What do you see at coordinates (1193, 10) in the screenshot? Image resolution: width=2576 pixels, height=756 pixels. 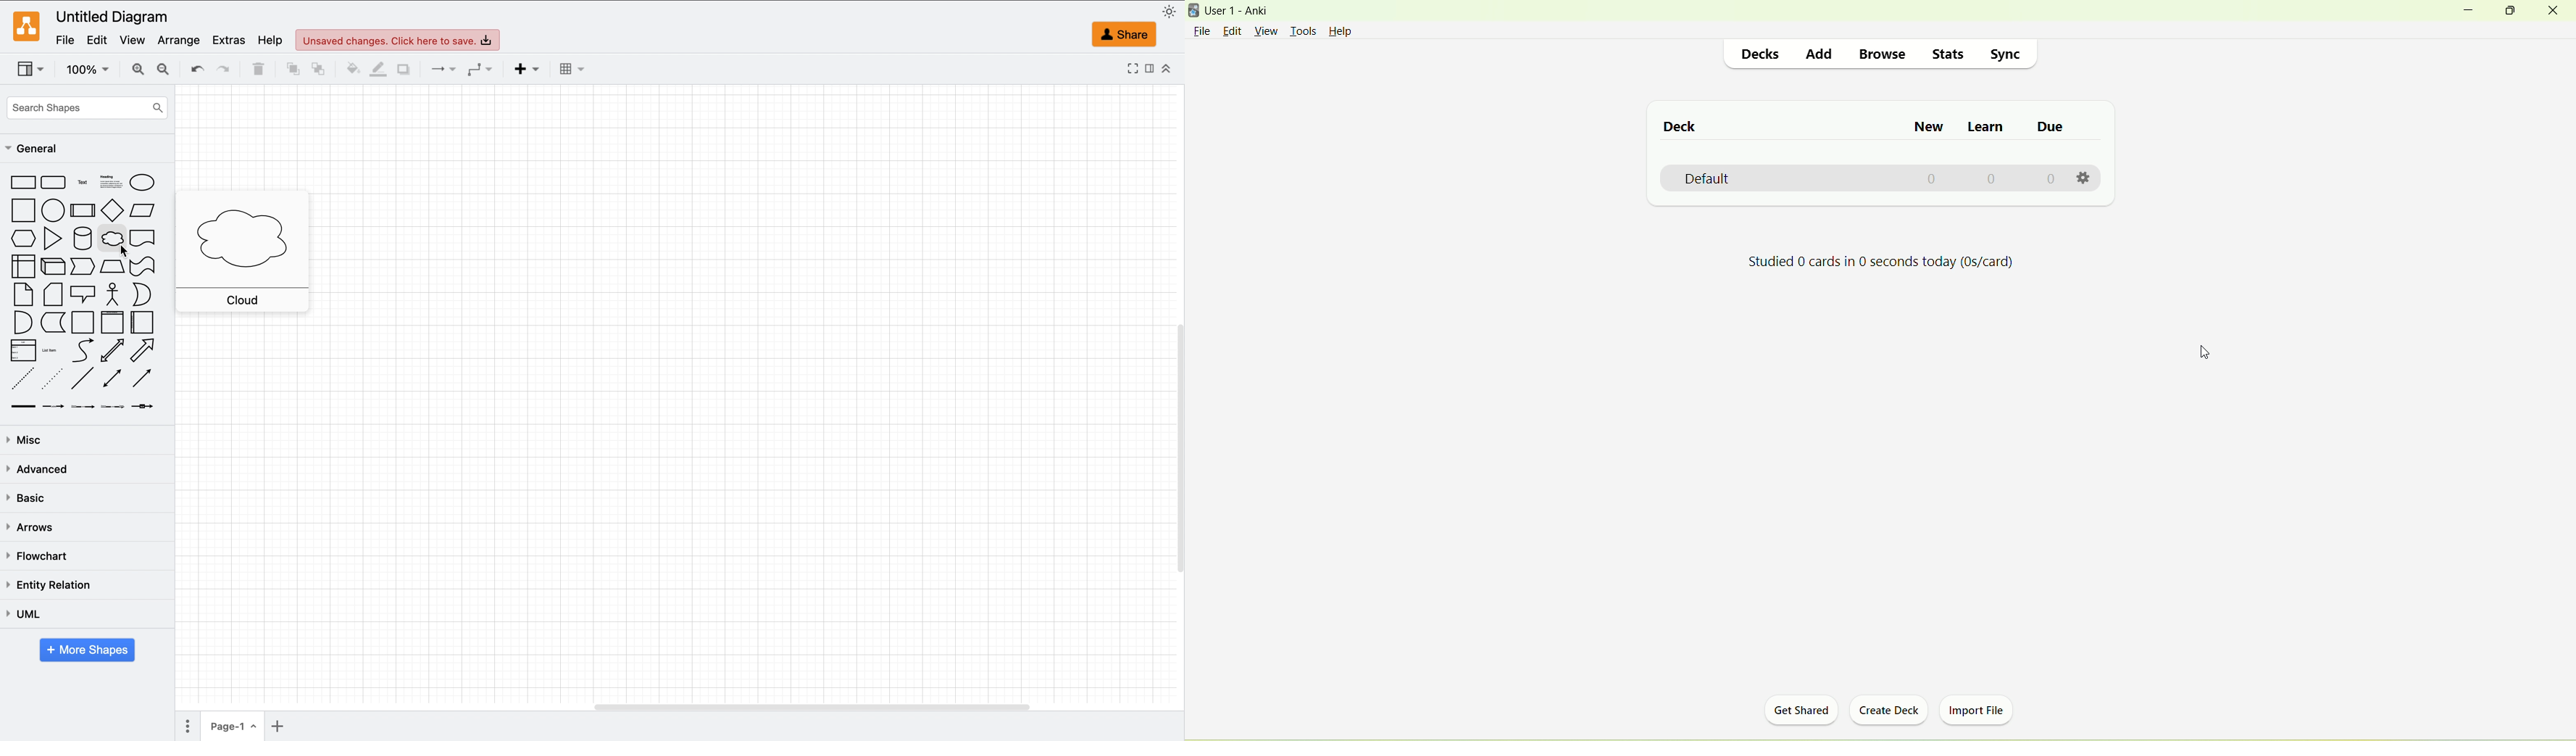 I see `logo` at bounding box center [1193, 10].